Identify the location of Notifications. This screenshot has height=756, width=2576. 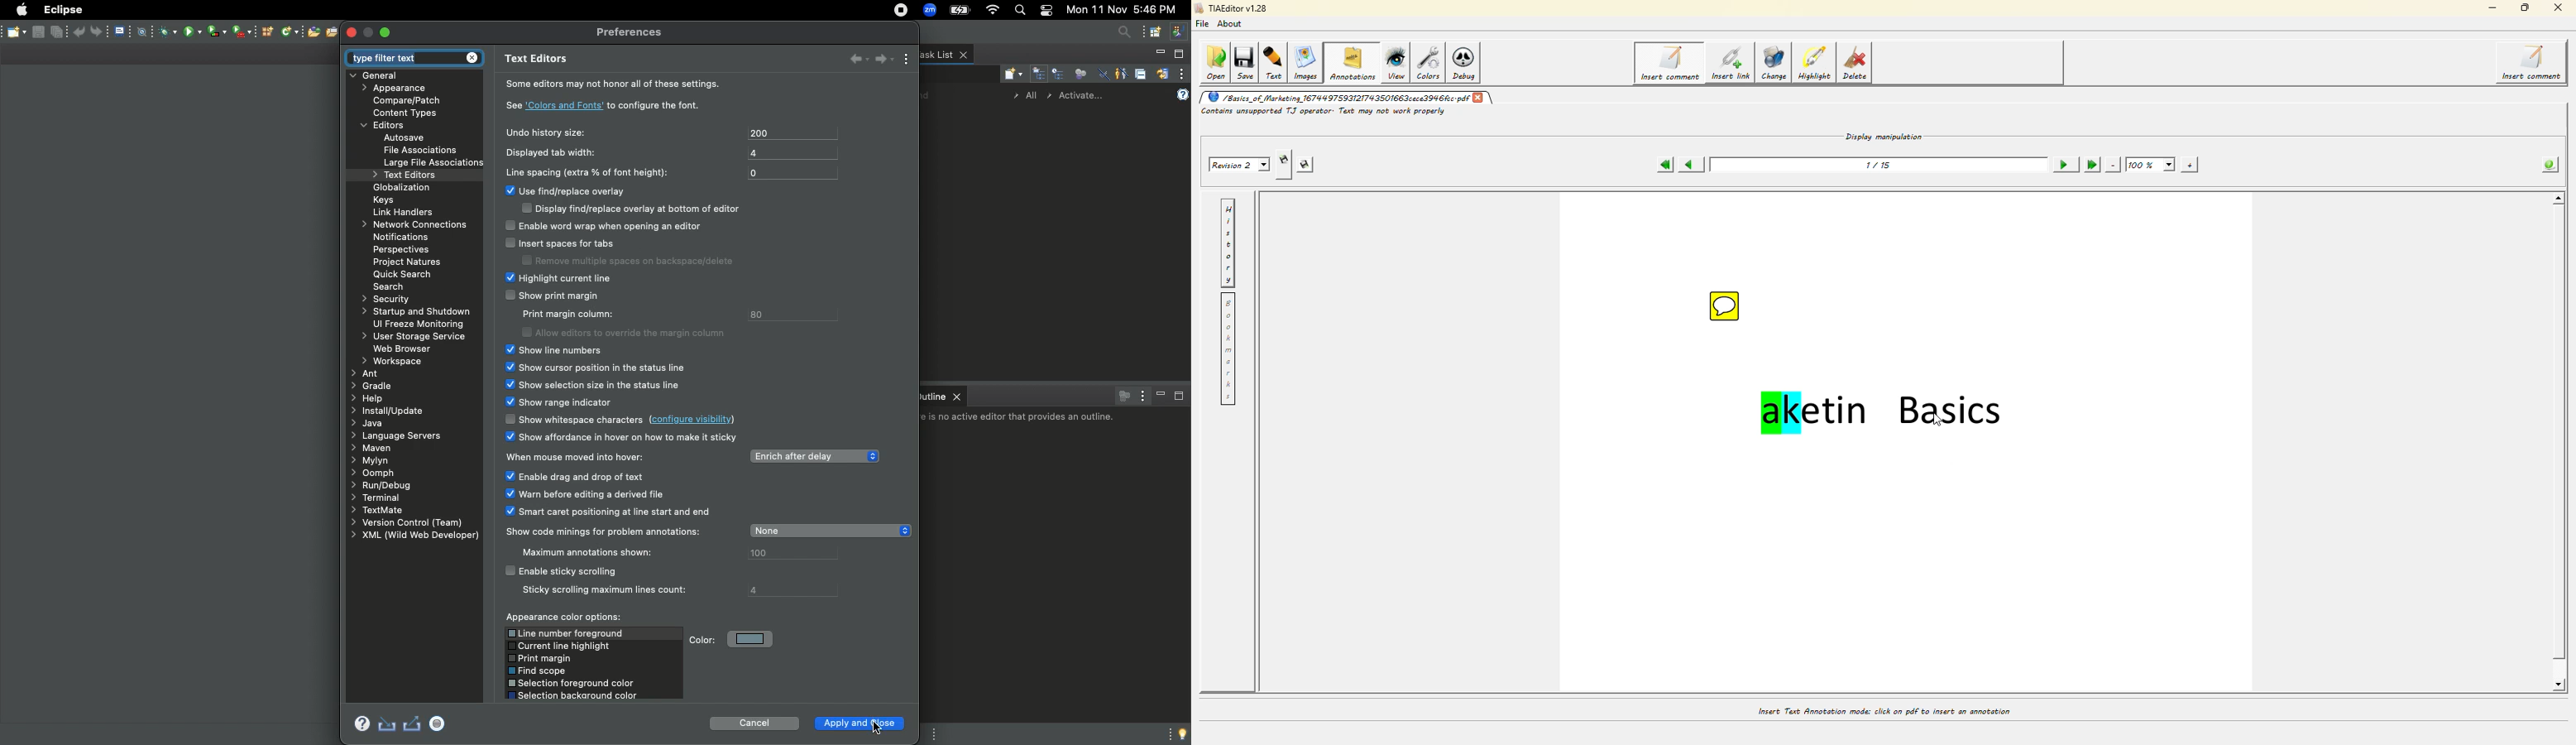
(403, 238).